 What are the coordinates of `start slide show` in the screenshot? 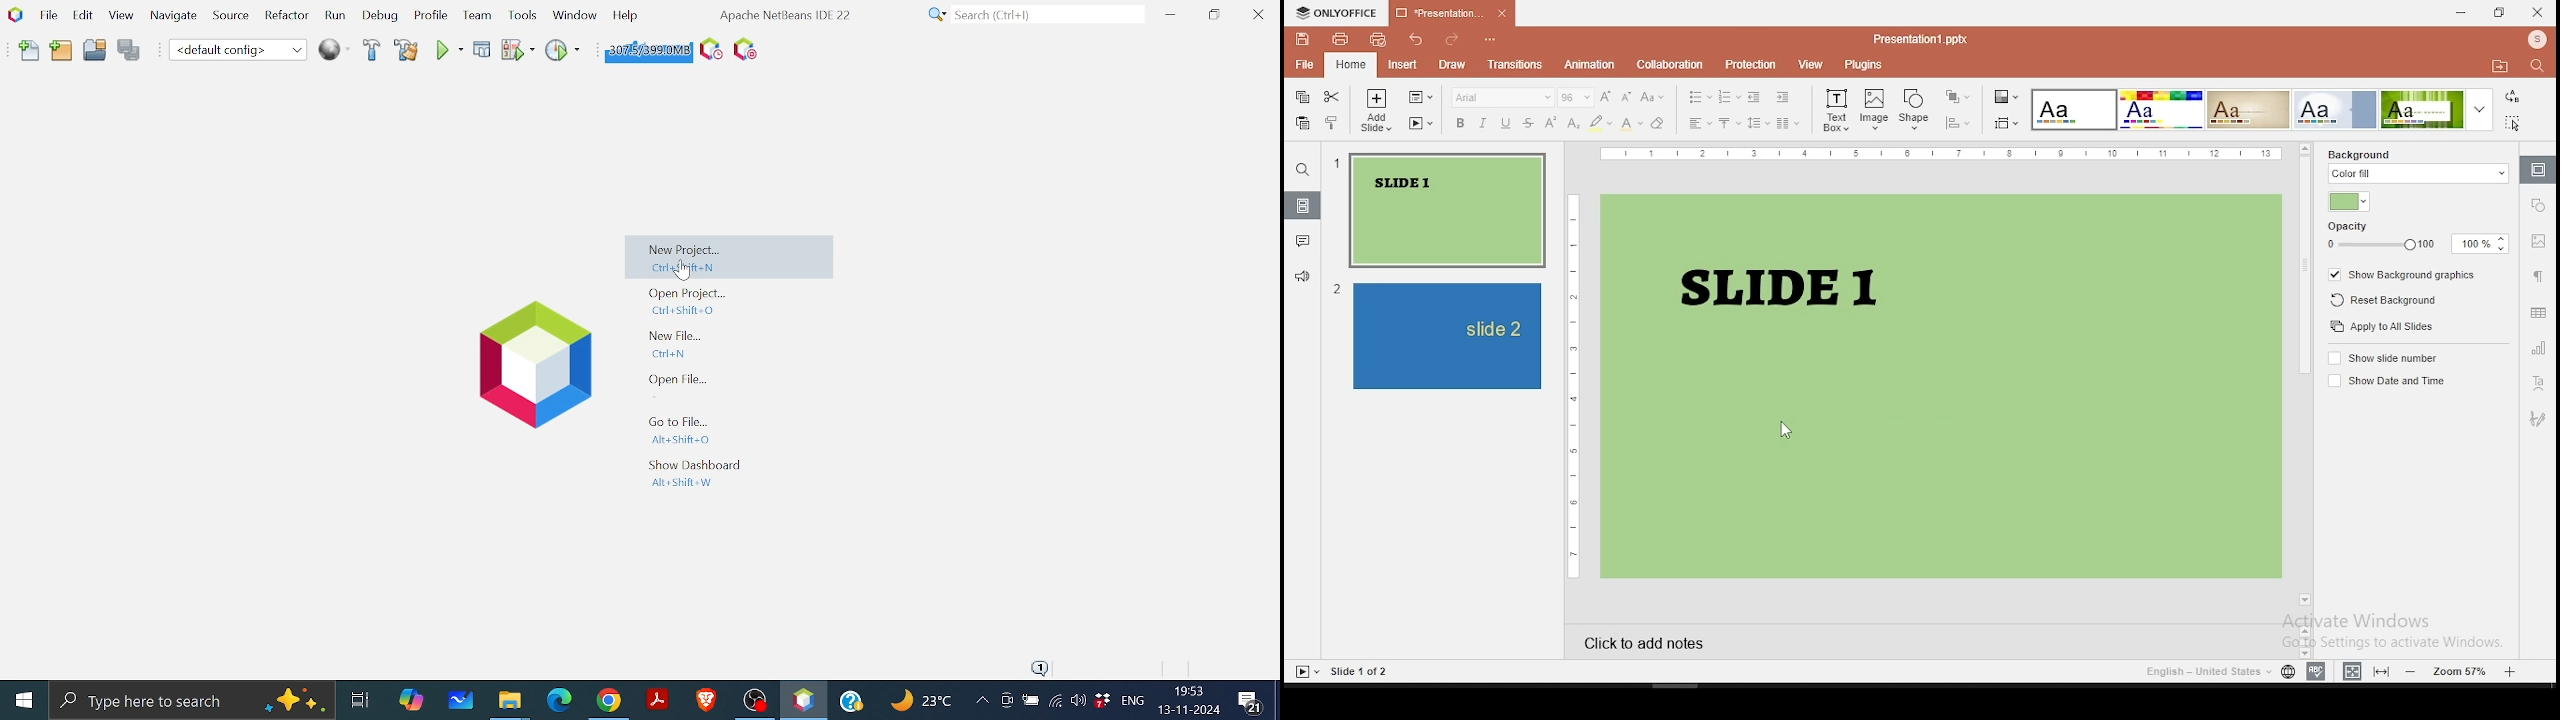 It's located at (1305, 672).